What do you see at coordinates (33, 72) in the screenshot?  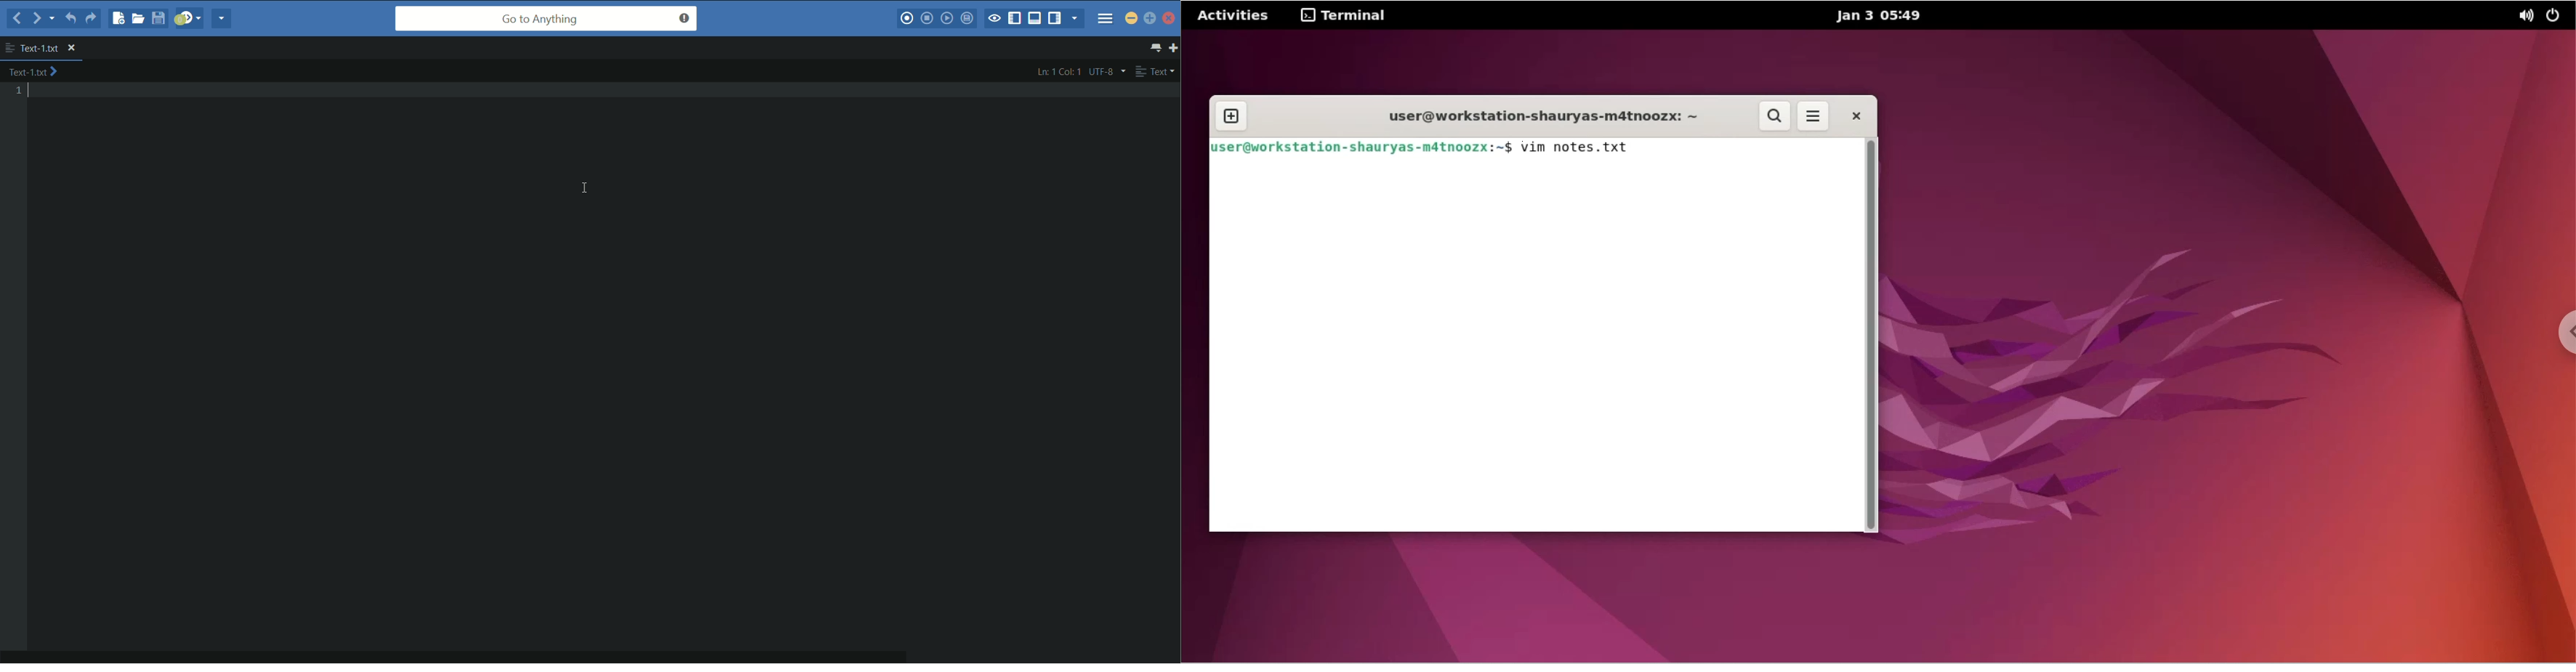 I see `text-1.txt` at bounding box center [33, 72].